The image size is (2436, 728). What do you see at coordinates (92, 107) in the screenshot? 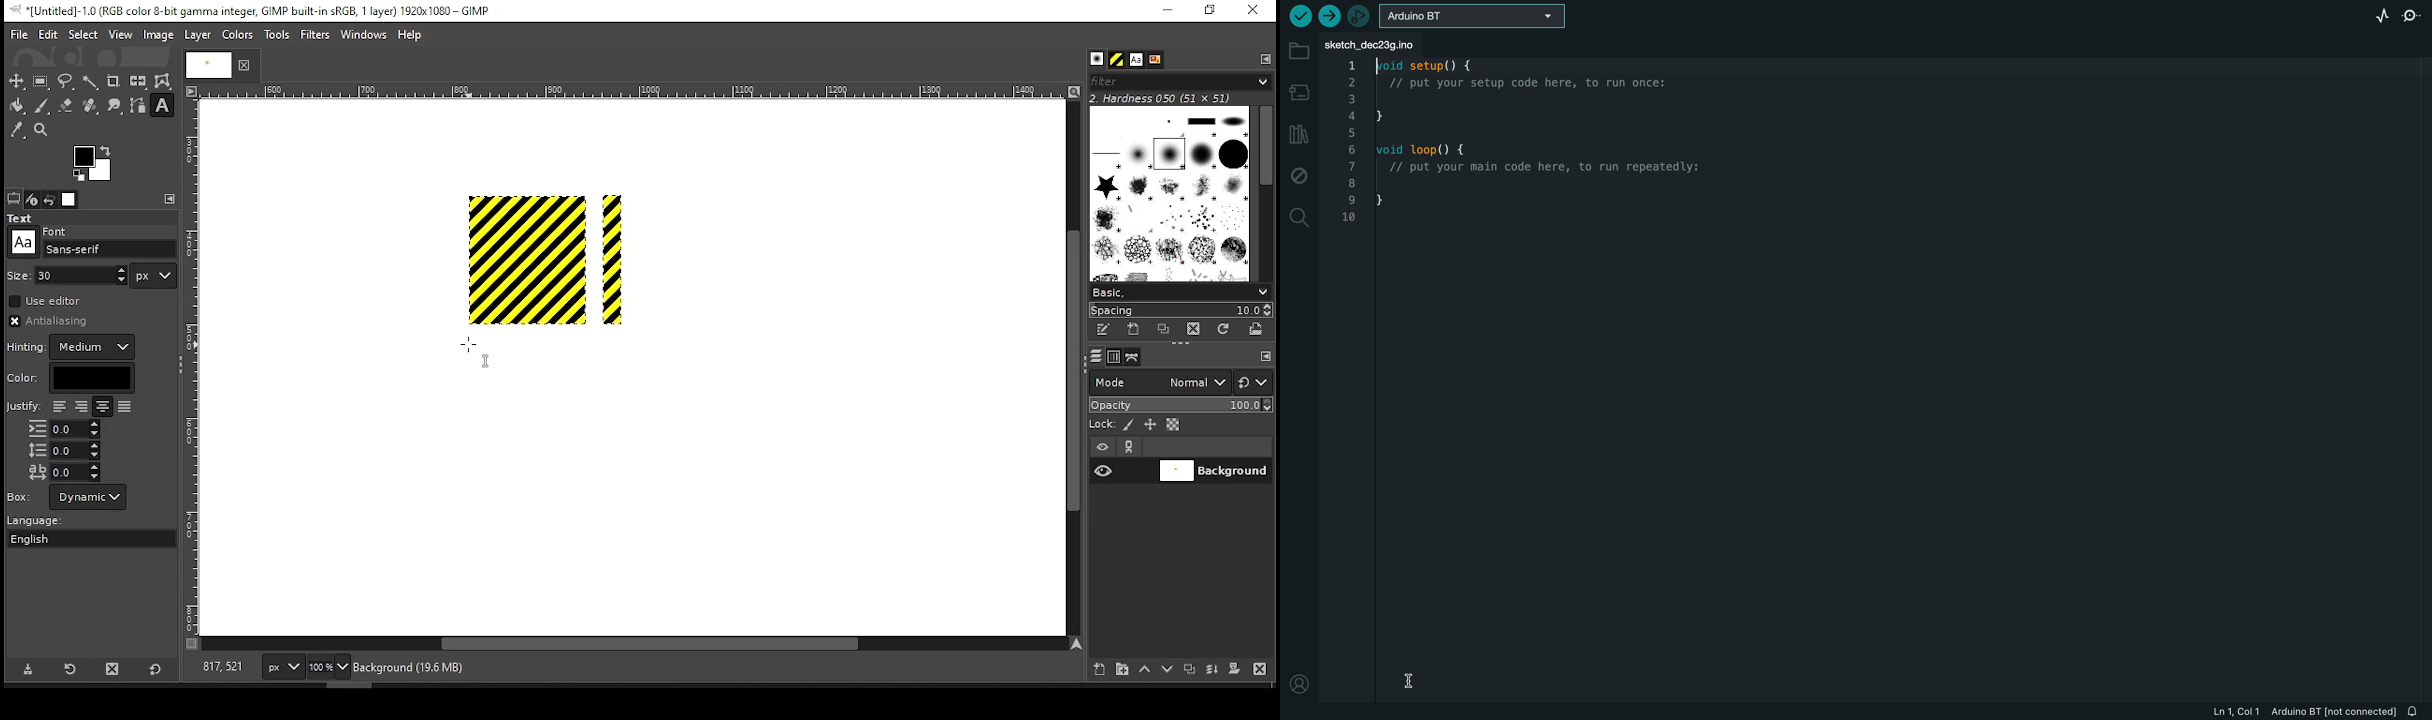
I see `heal tool` at bounding box center [92, 107].